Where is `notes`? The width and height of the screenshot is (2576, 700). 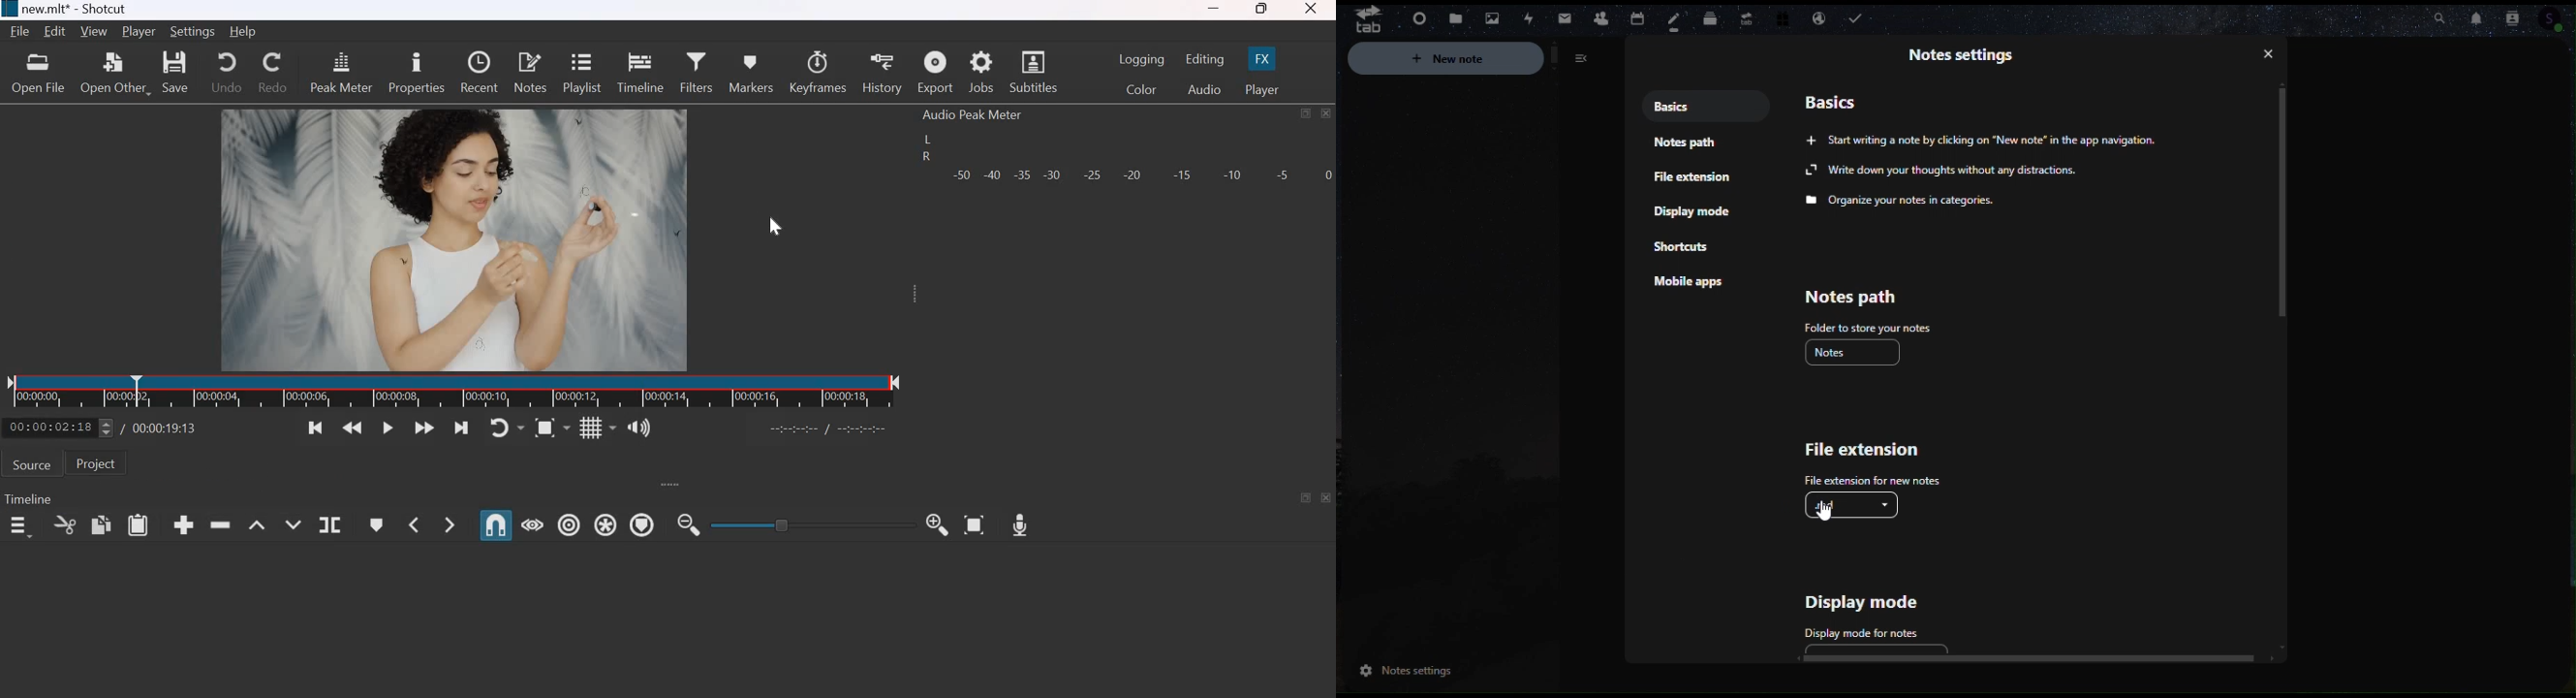
notes is located at coordinates (1676, 21).